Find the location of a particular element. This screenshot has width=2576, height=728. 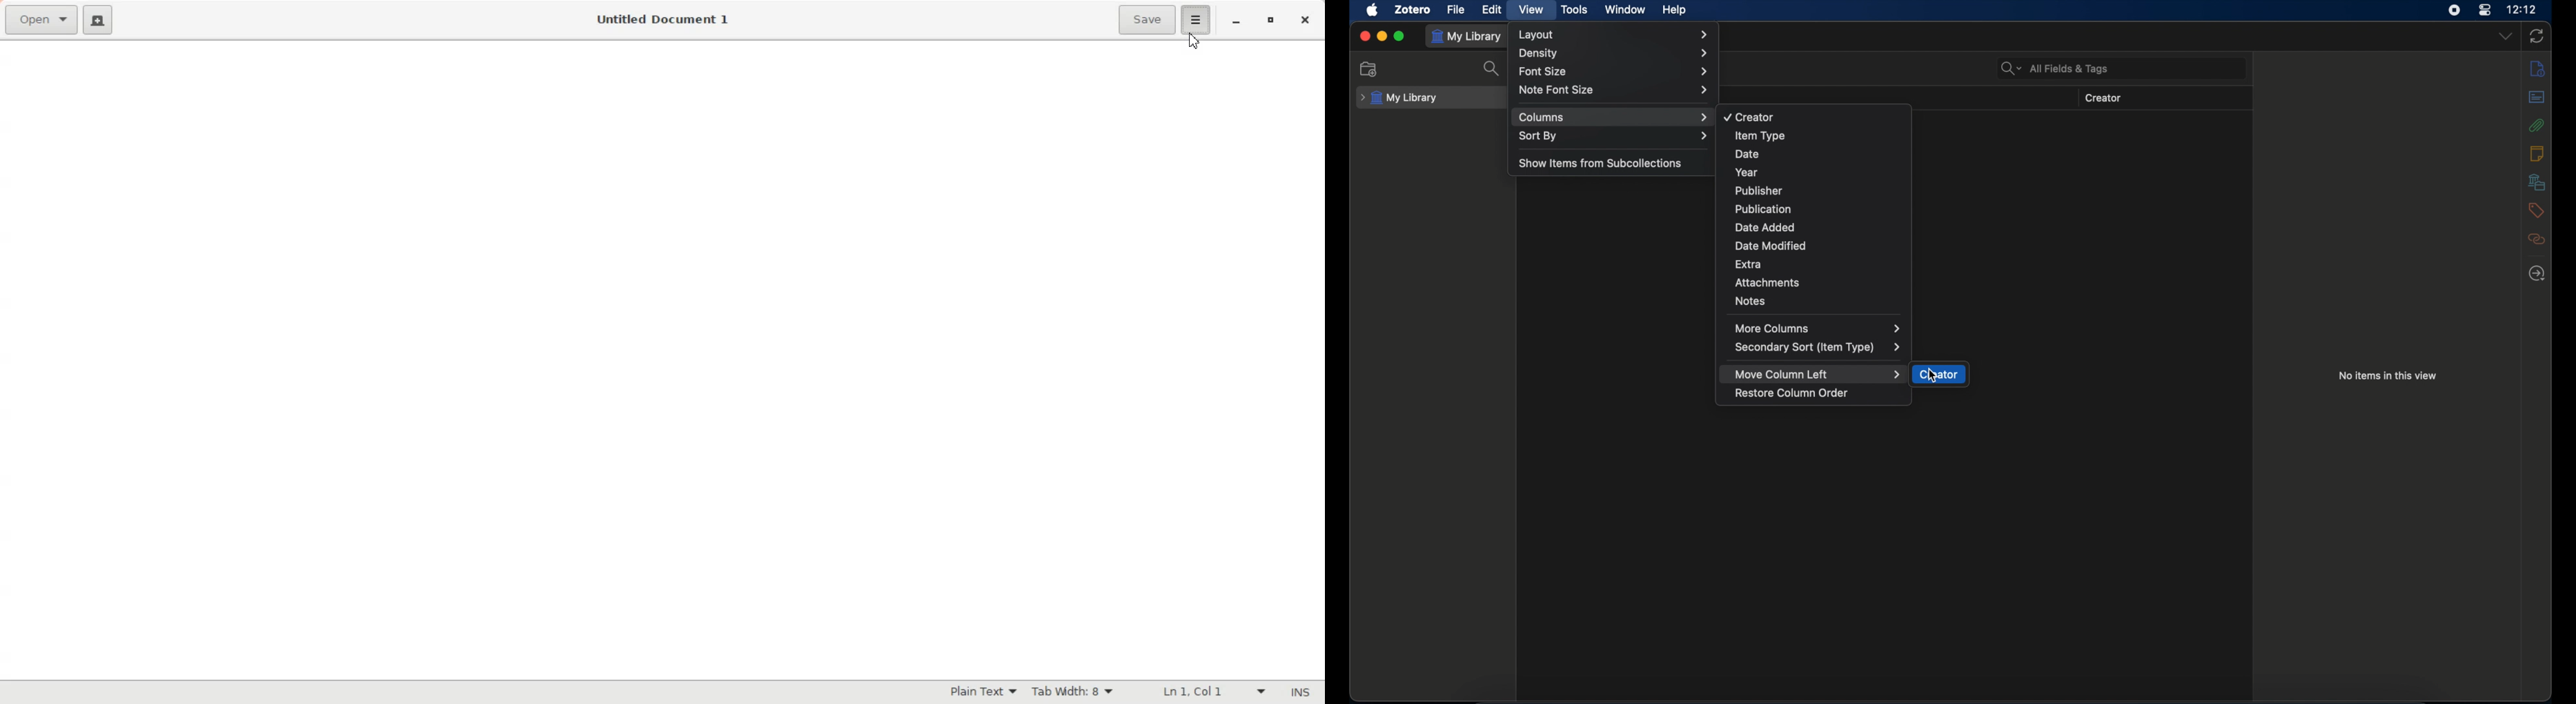

drop-down is located at coordinates (2506, 35).